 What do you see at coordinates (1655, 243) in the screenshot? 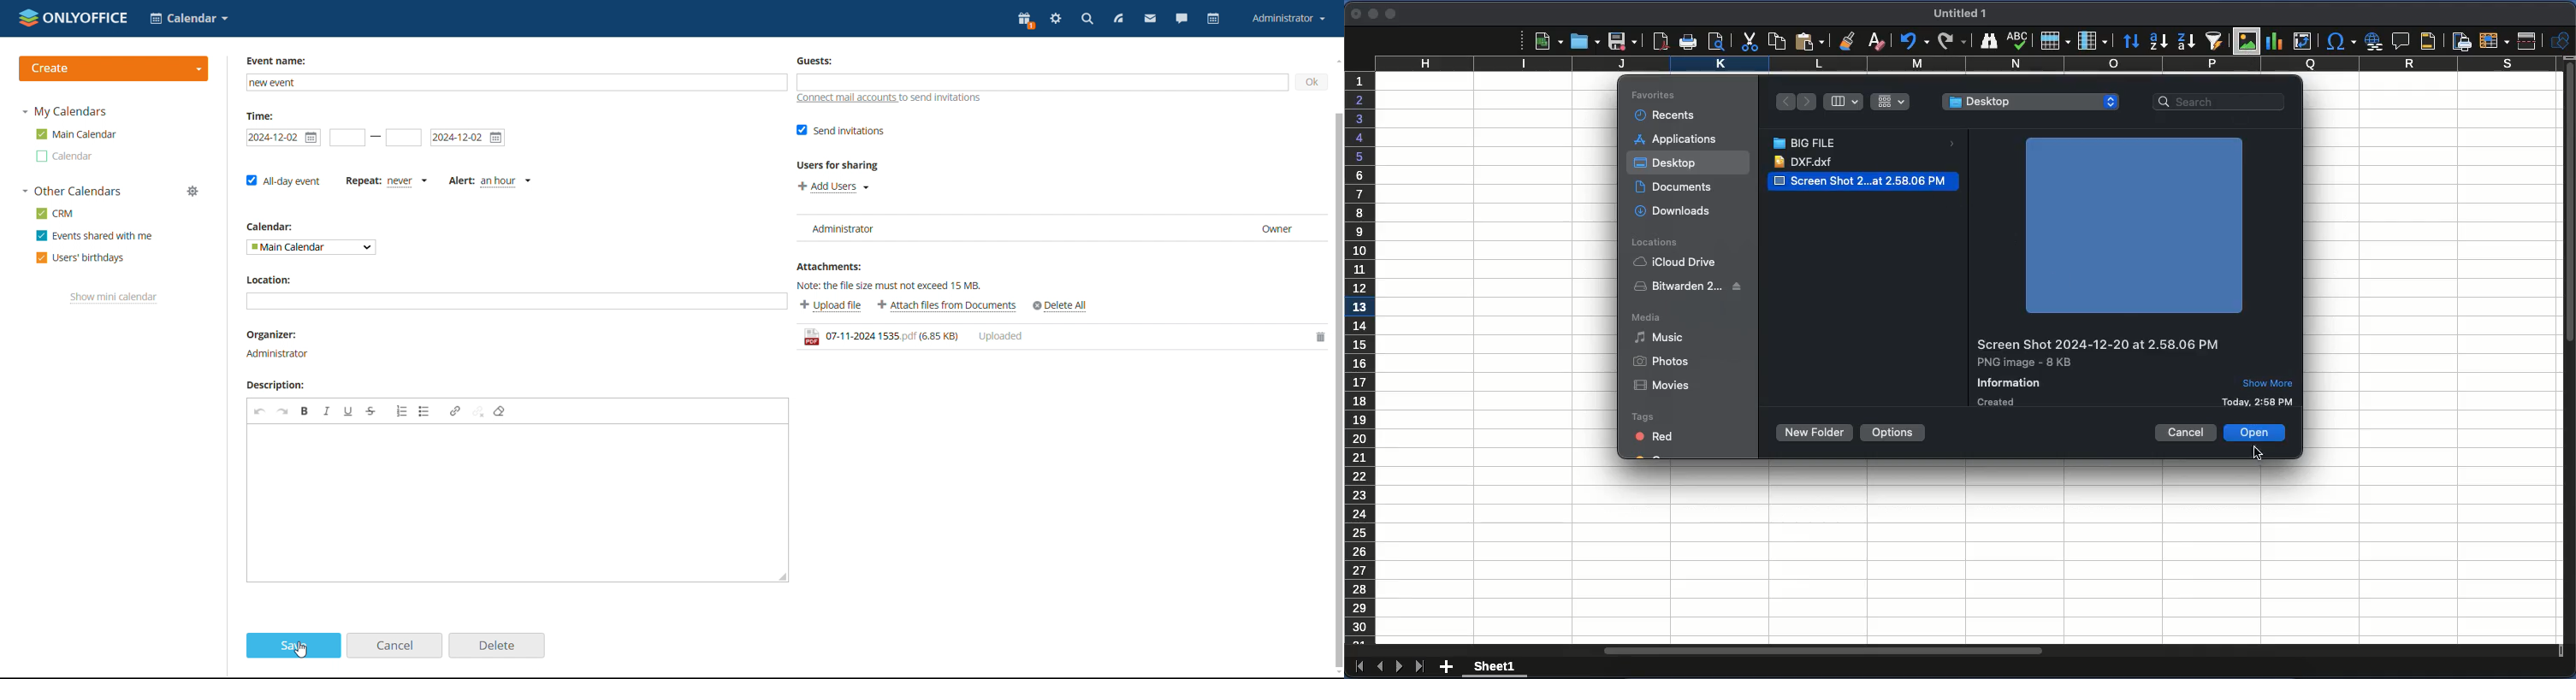
I see `locations` at bounding box center [1655, 243].